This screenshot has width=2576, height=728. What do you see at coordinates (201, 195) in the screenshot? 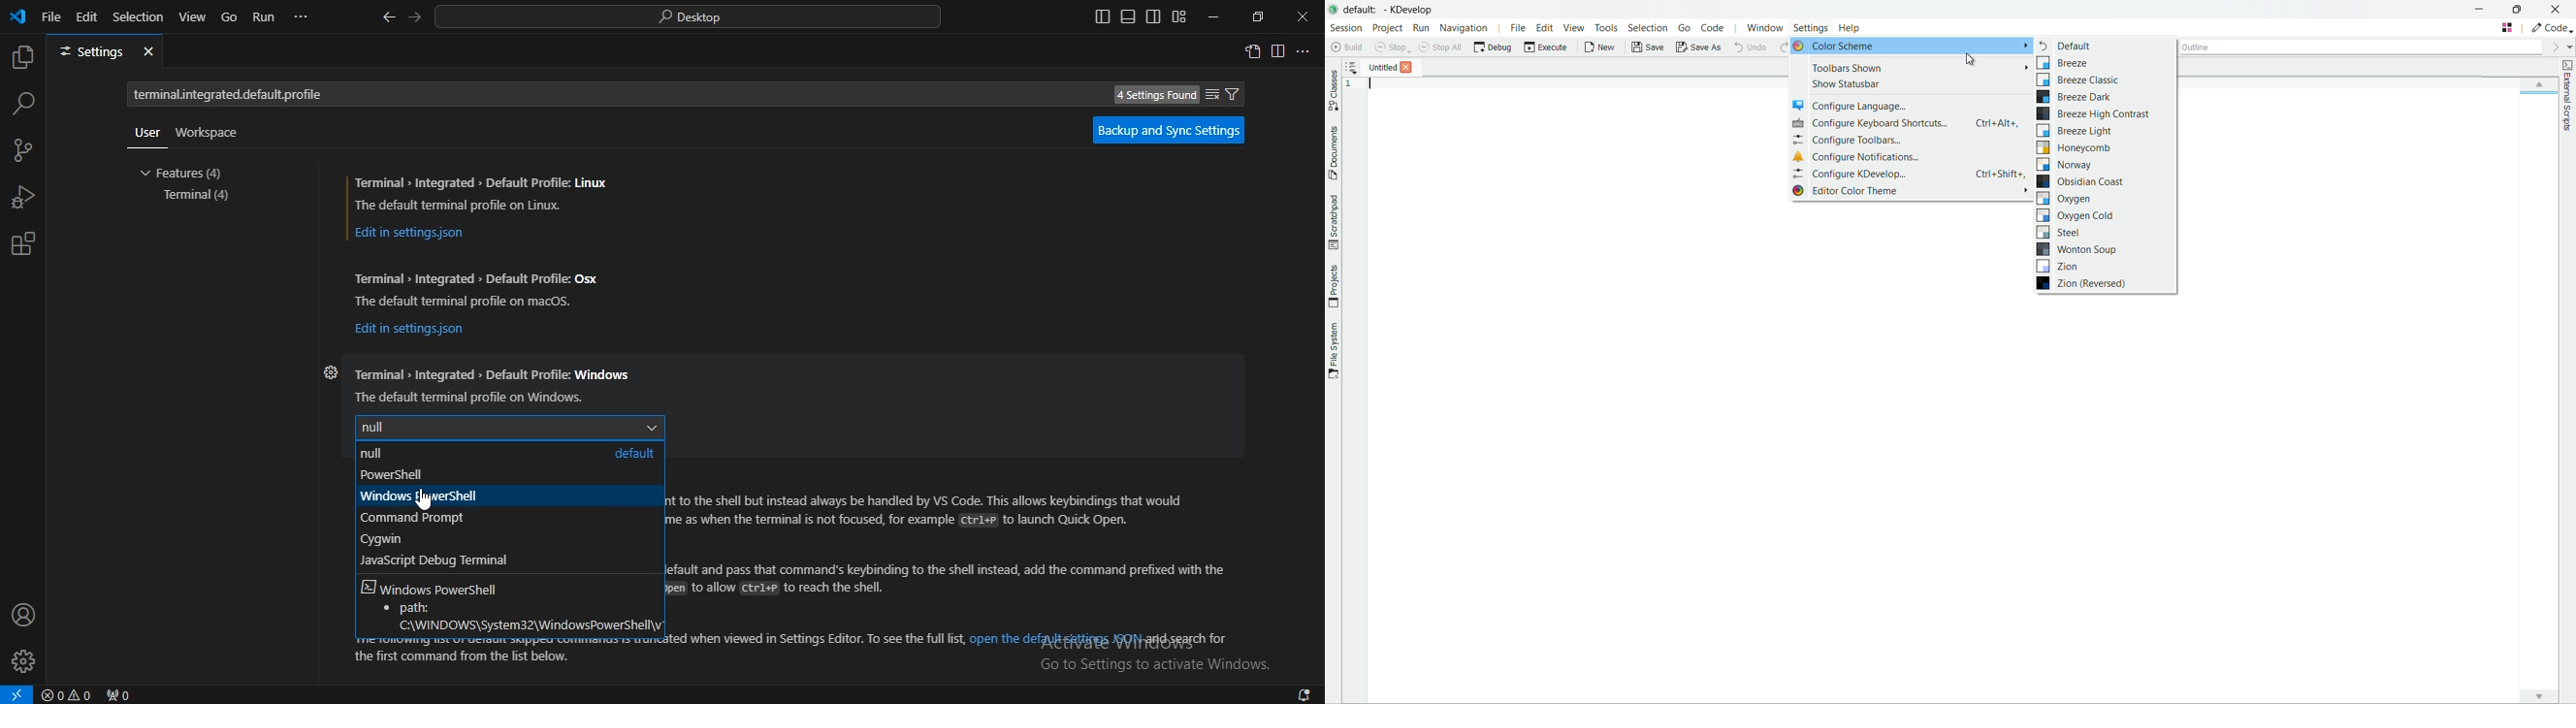
I see `terminal` at bounding box center [201, 195].